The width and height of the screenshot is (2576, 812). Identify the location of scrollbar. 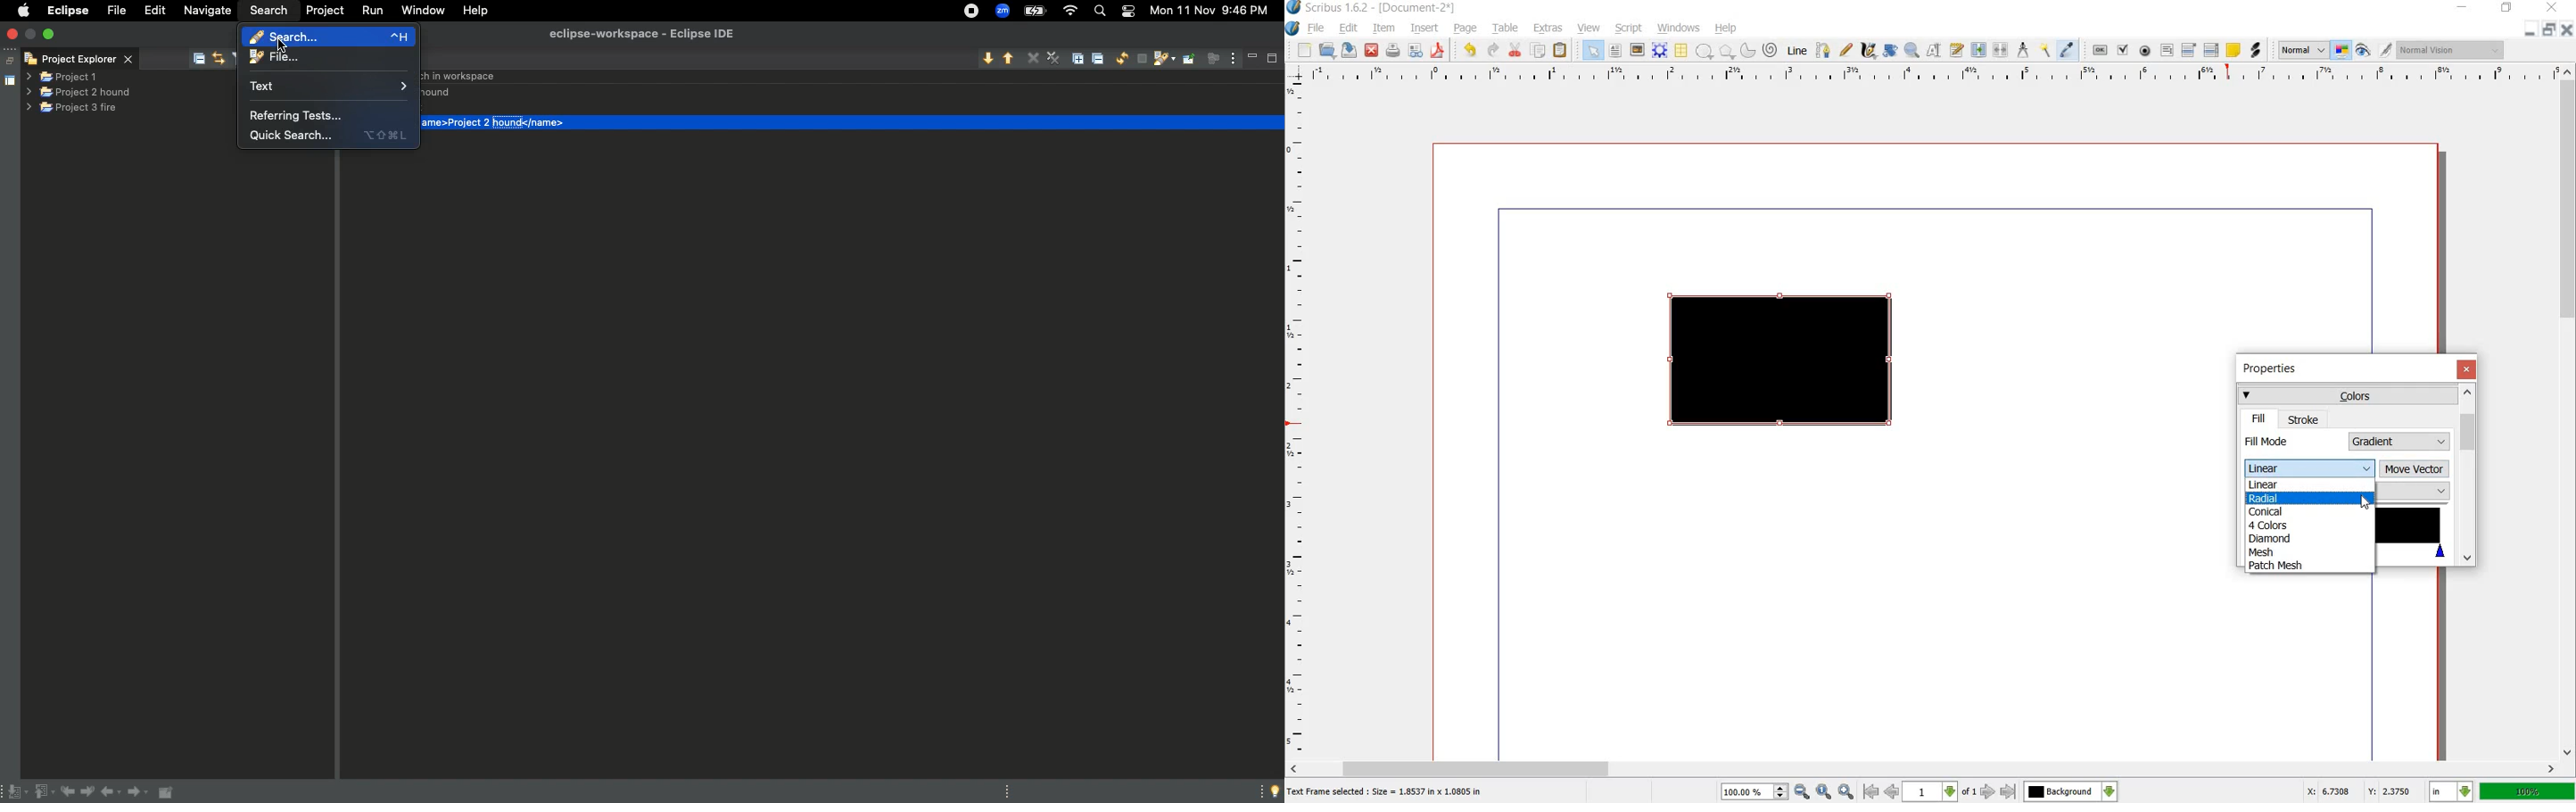
(2467, 475).